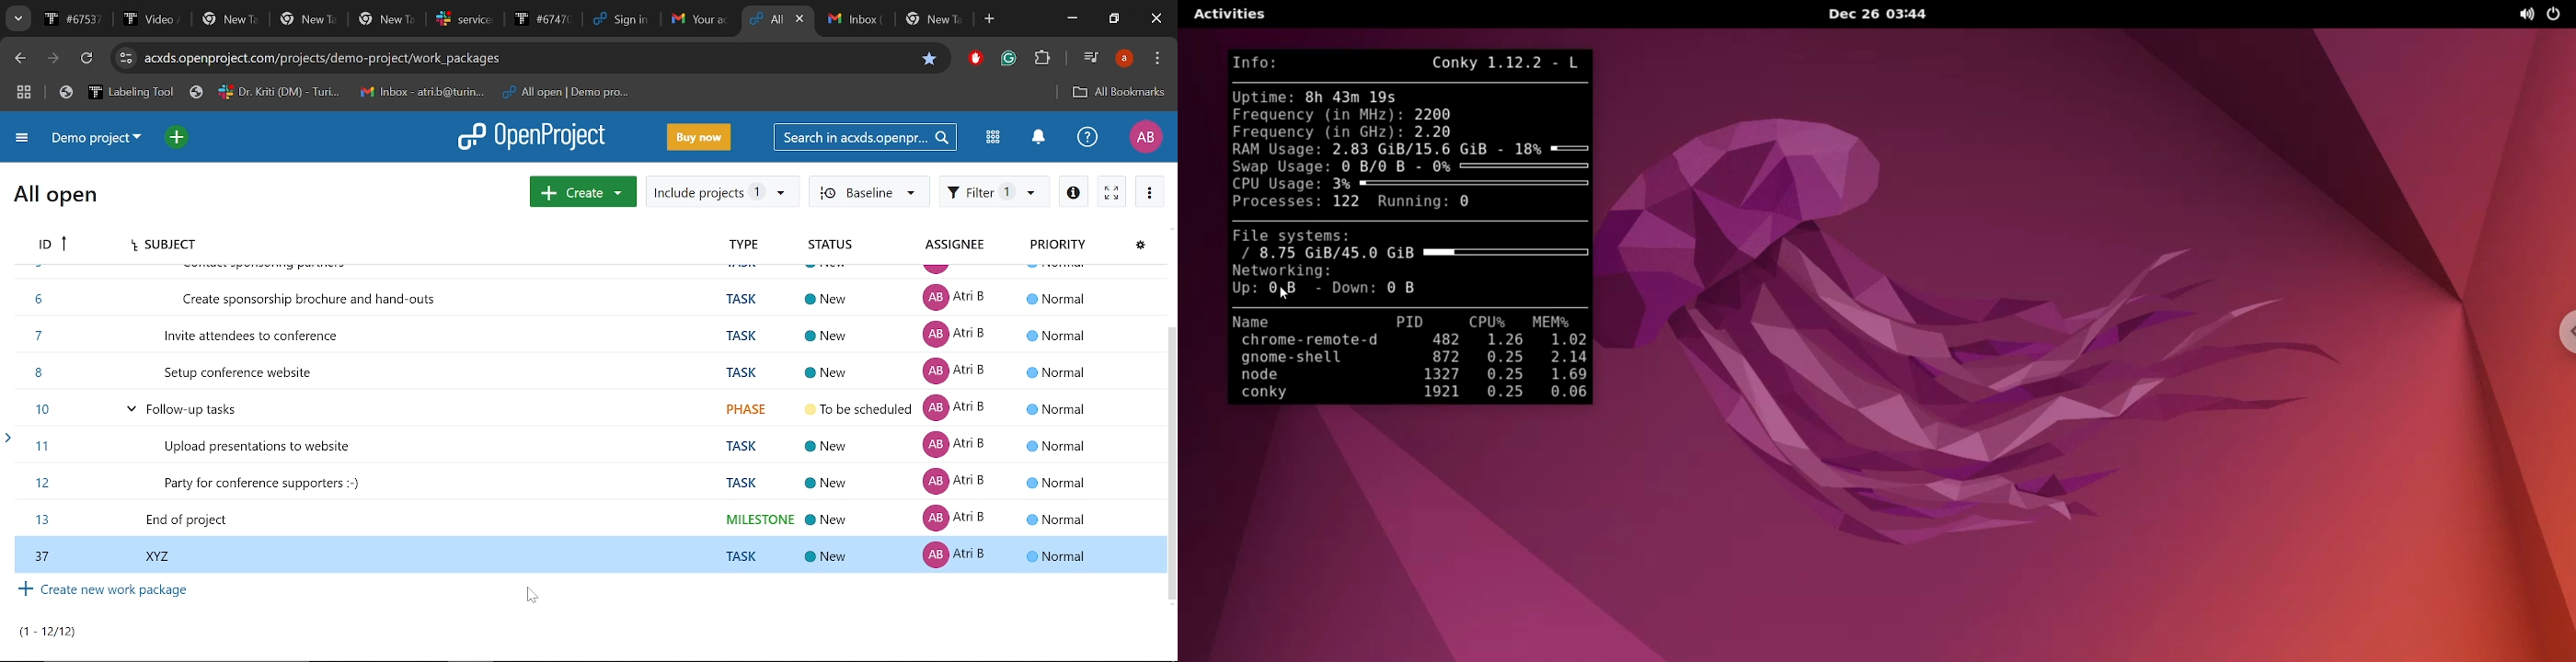  What do you see at coordinates (1008, 60) in the screenshot?
I see `Grammerly` at bounding box center [1008, 60].